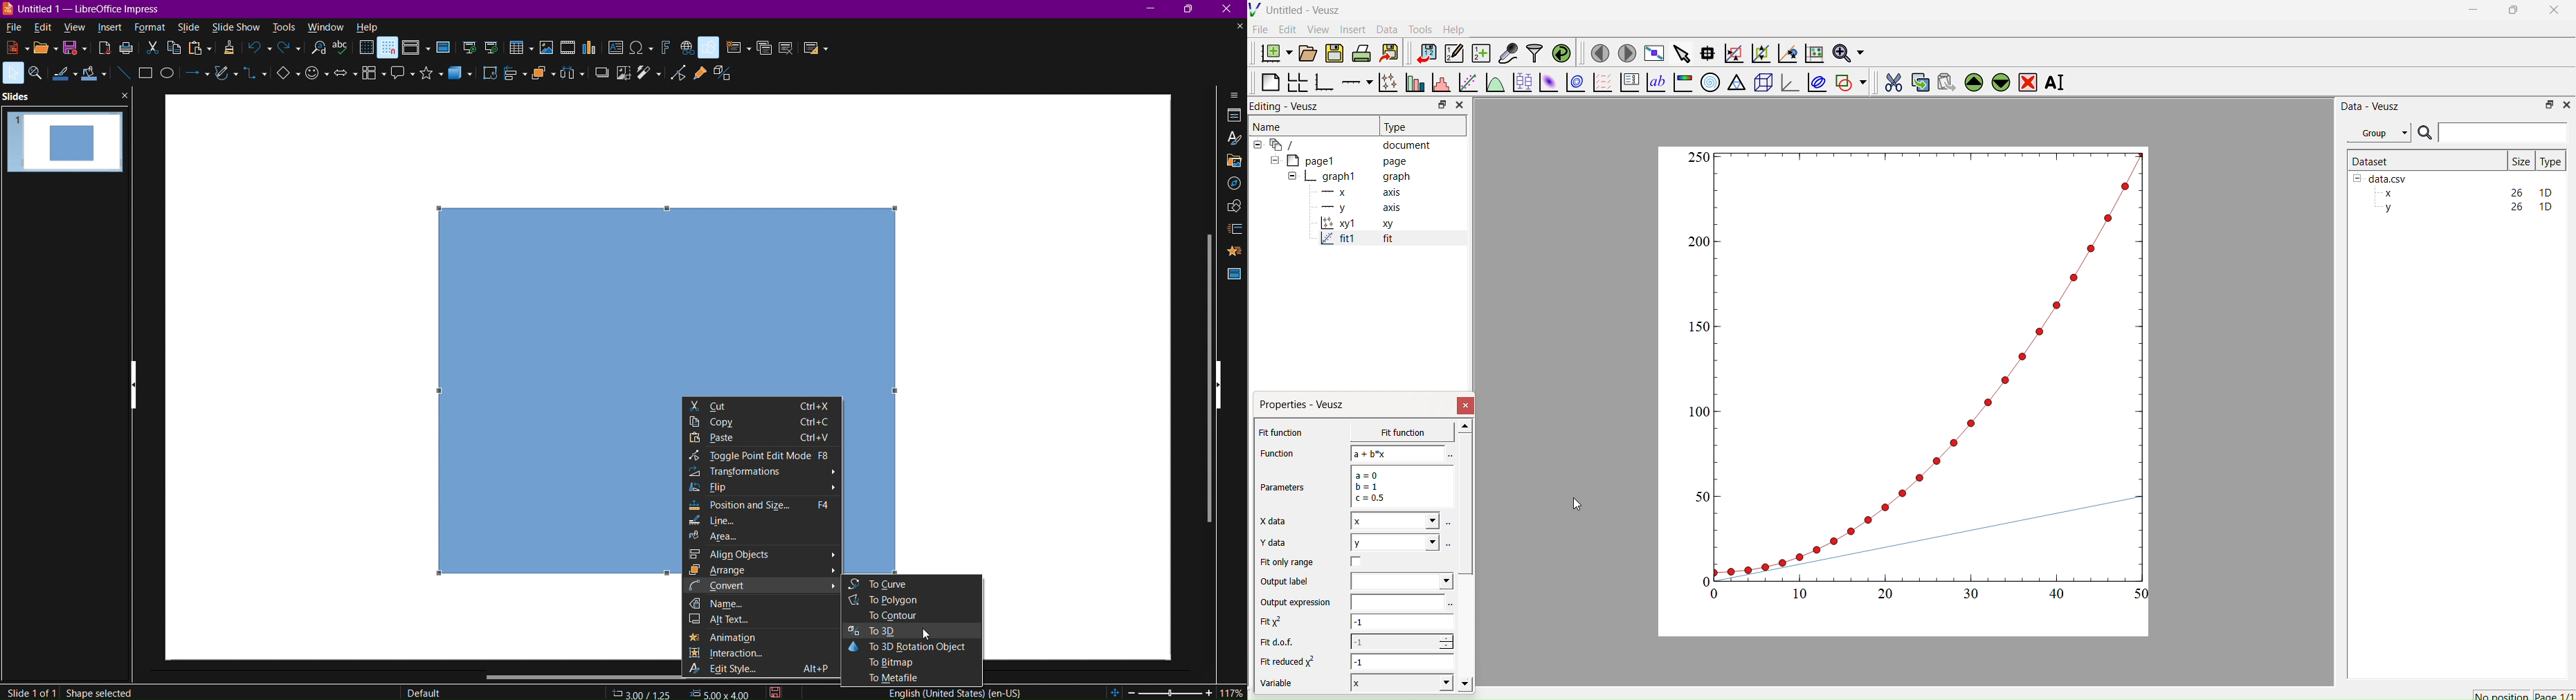 This screenshot has height=700, width=2576. I want to click on Close, so click(1231, 10).